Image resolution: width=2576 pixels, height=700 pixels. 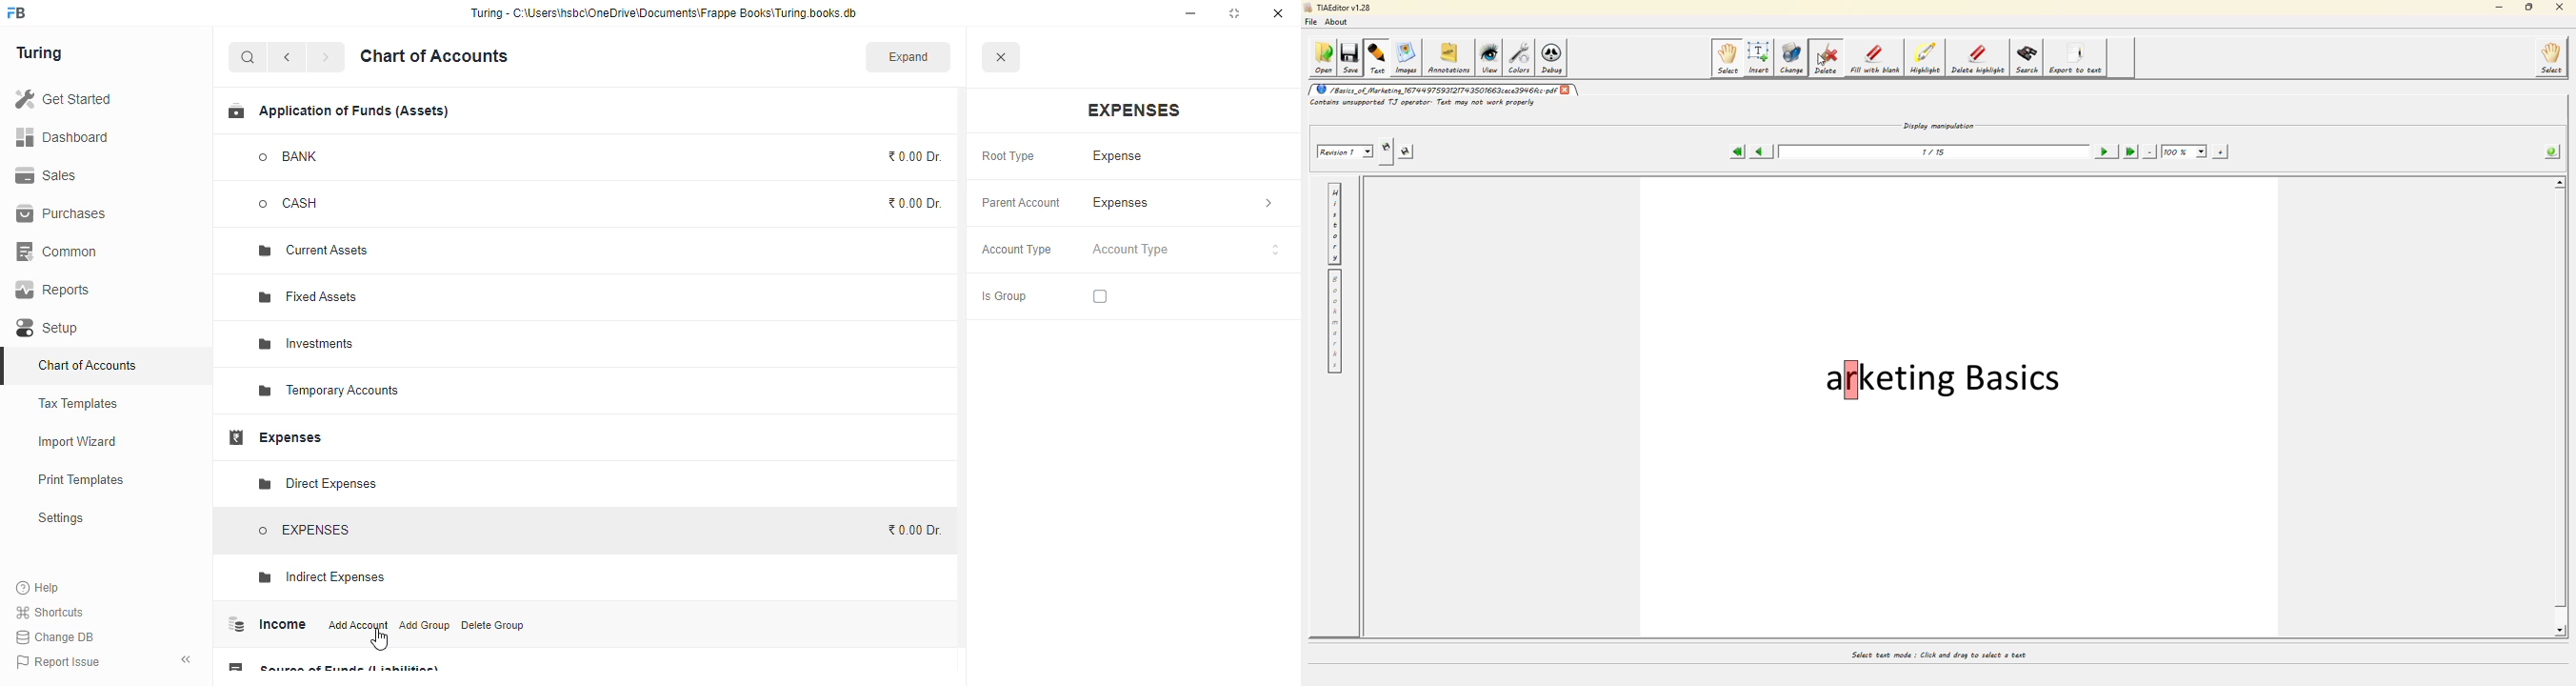 I want to click on report issue, so click(x=57, y=661).